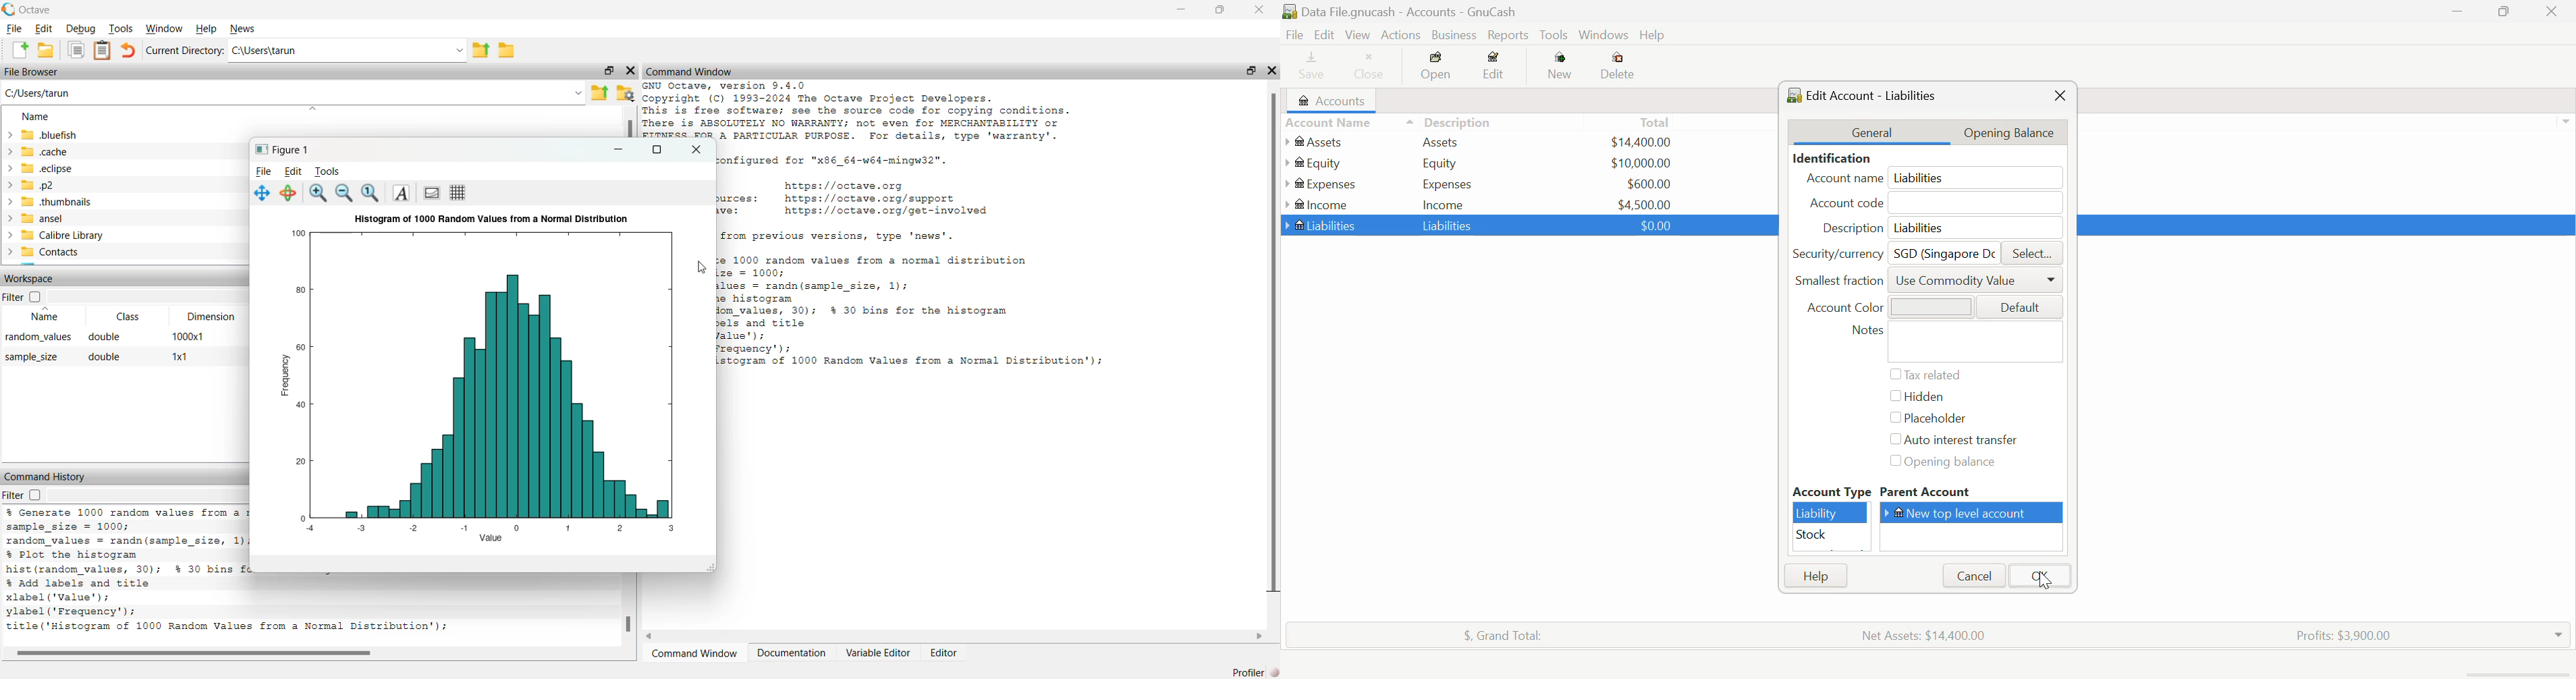  Describe the element at coordinates (1831, 513) in the screenshot. I see `Liability` at that location.